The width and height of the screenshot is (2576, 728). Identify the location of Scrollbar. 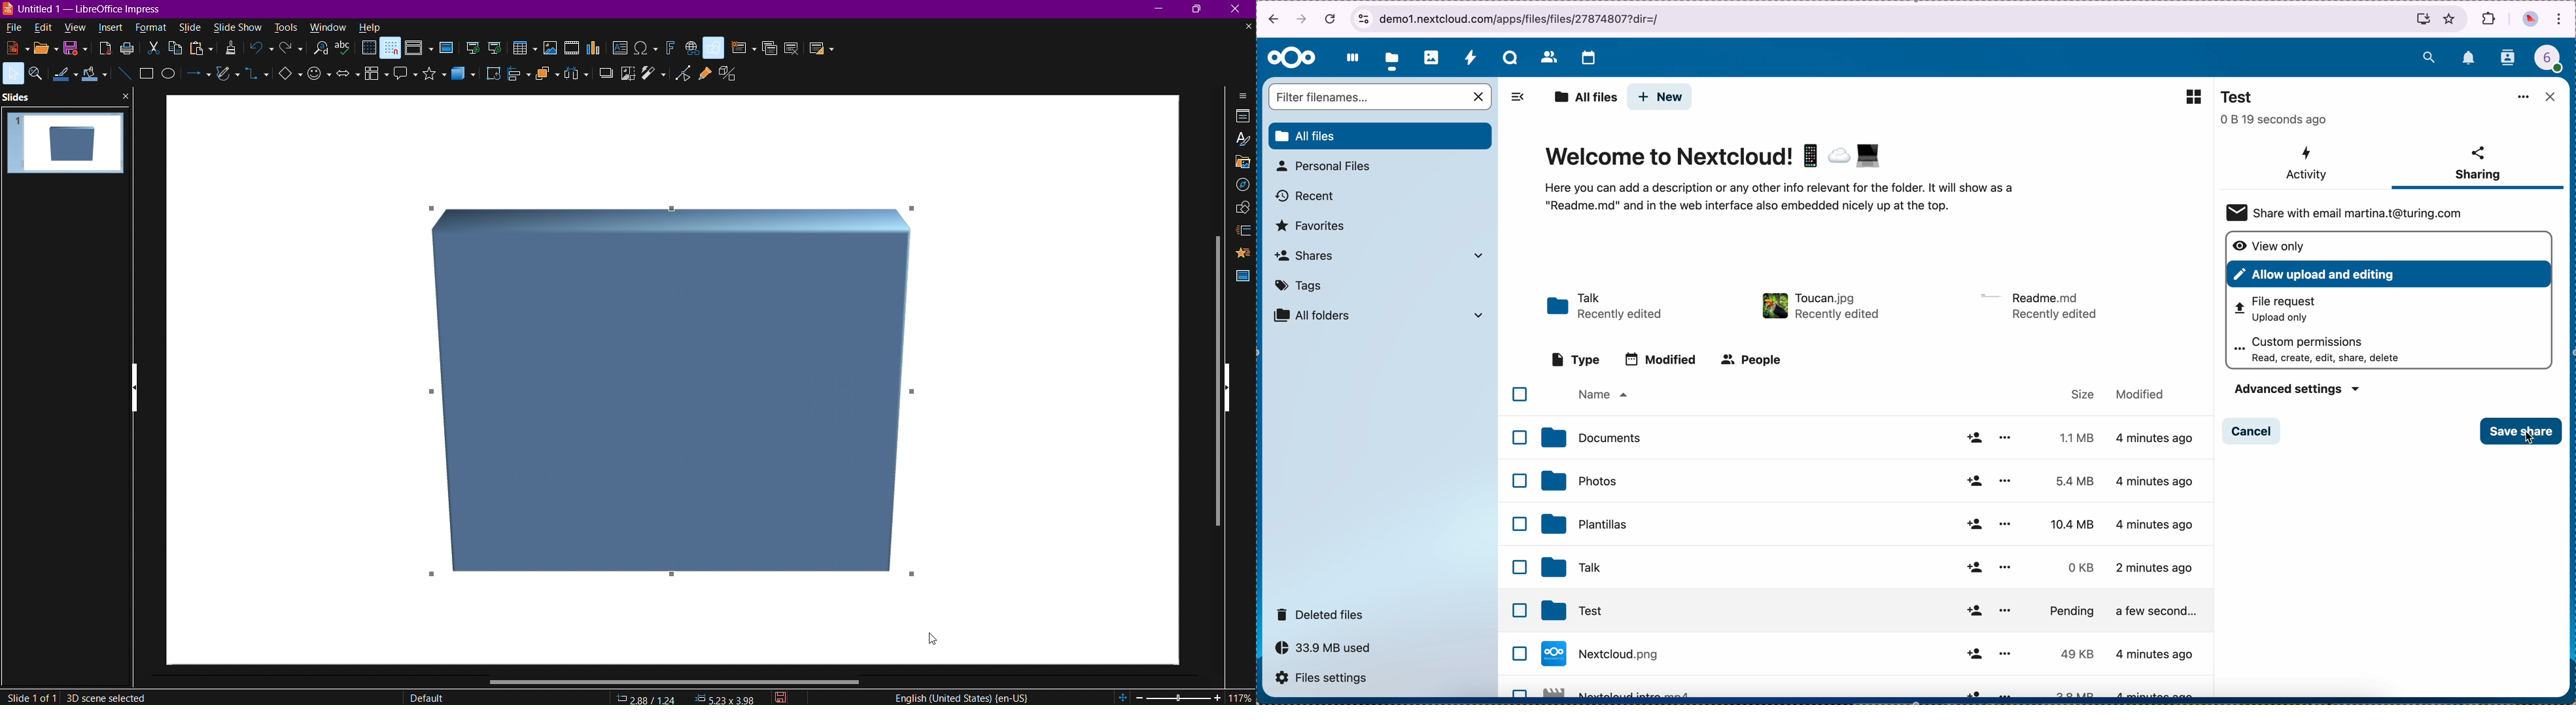
(1212, 378).